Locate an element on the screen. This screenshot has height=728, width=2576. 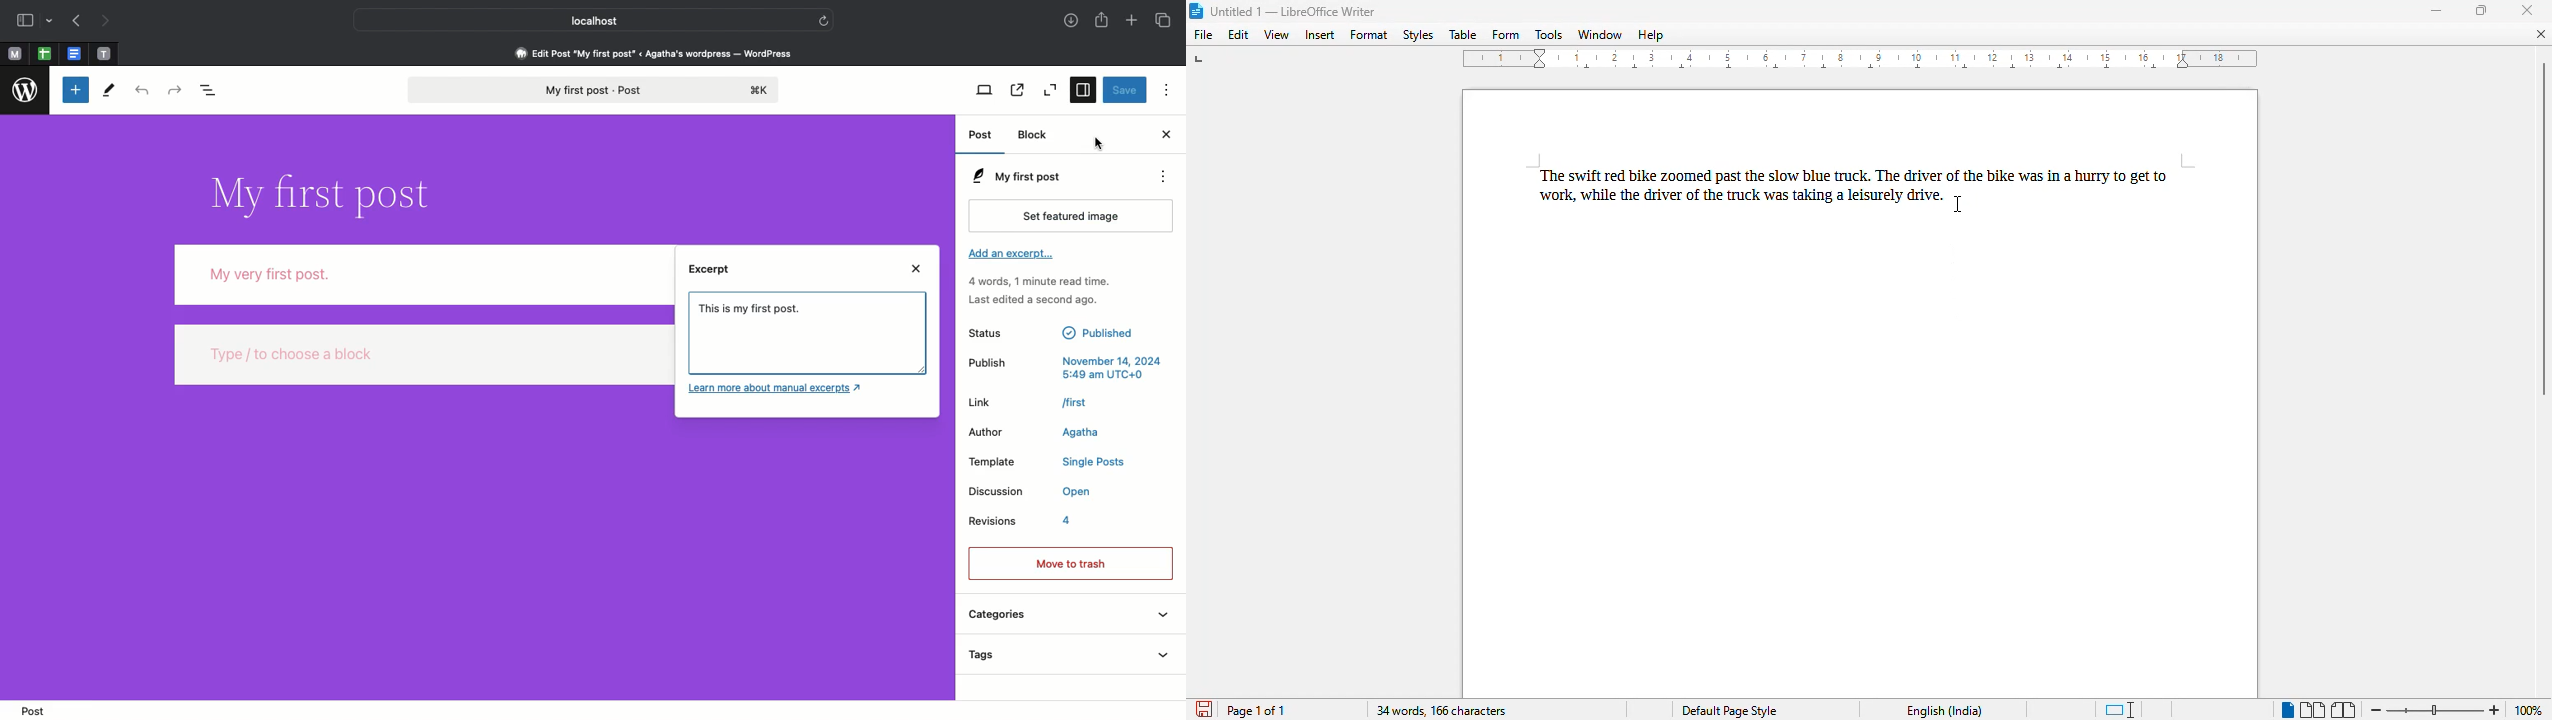
Add new tab is located at coordinates (1131, 21).